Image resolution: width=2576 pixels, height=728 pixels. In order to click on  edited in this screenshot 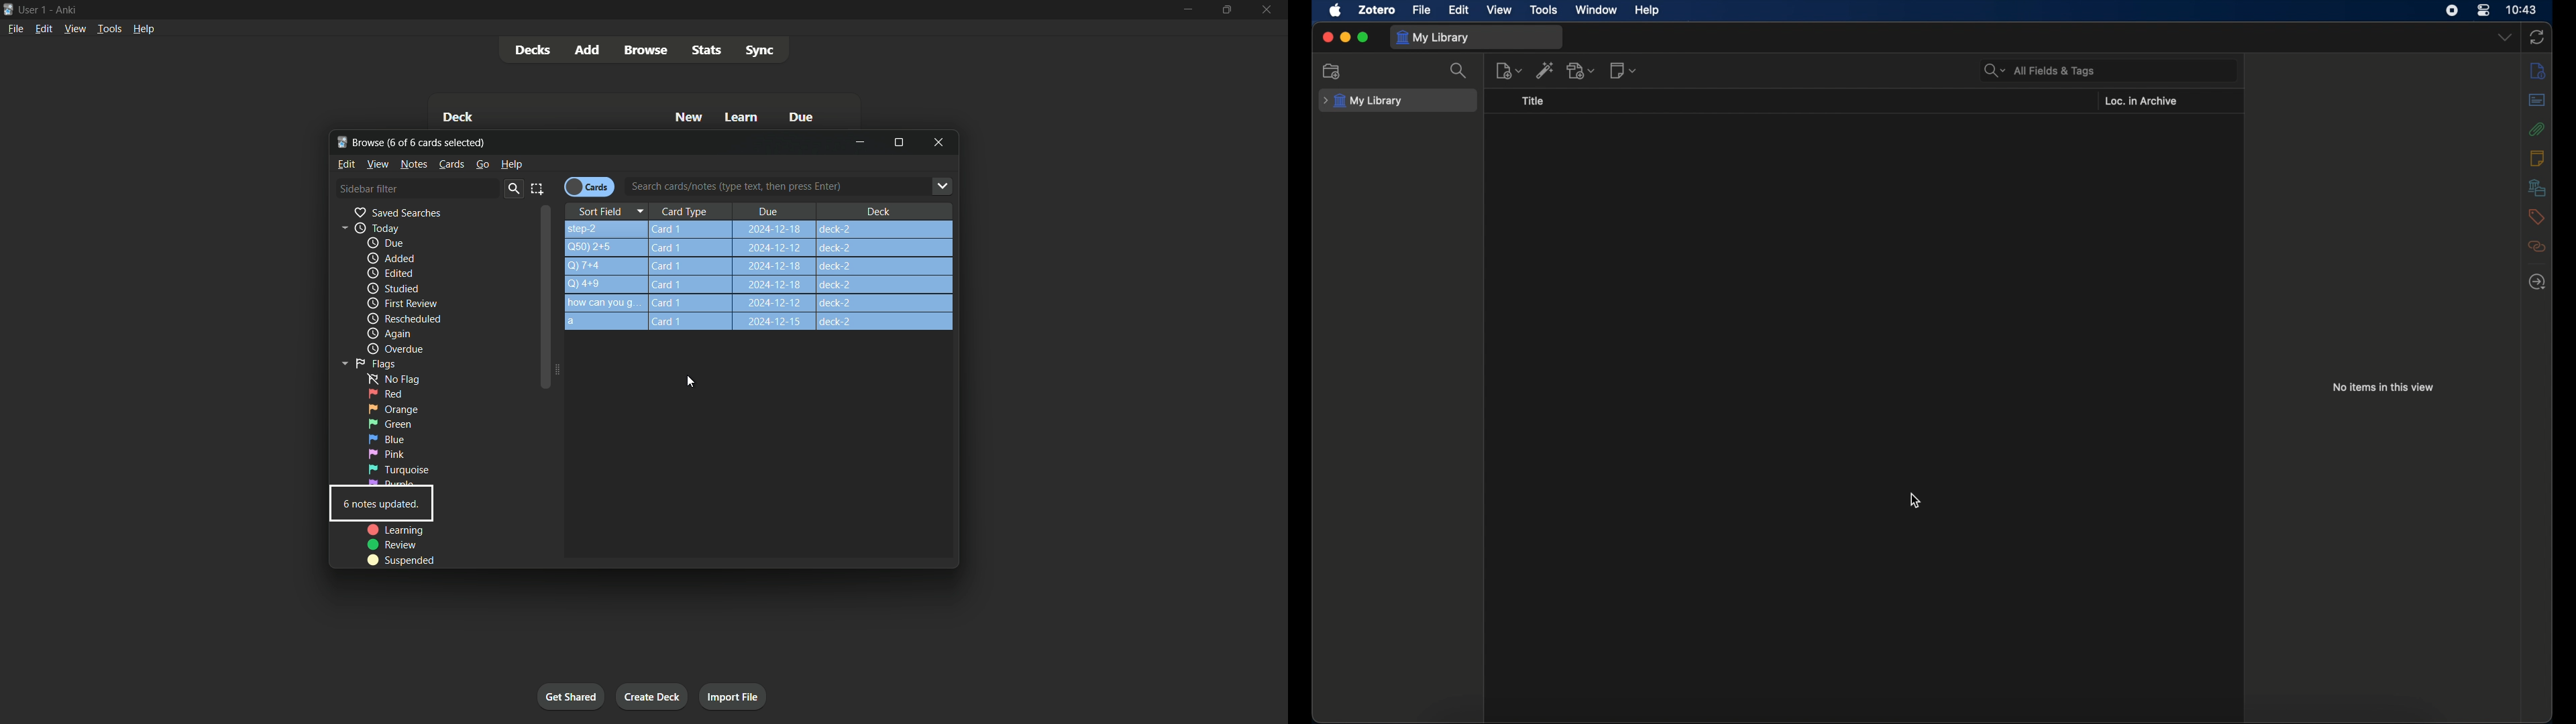, I will do `click(389, 272)`.